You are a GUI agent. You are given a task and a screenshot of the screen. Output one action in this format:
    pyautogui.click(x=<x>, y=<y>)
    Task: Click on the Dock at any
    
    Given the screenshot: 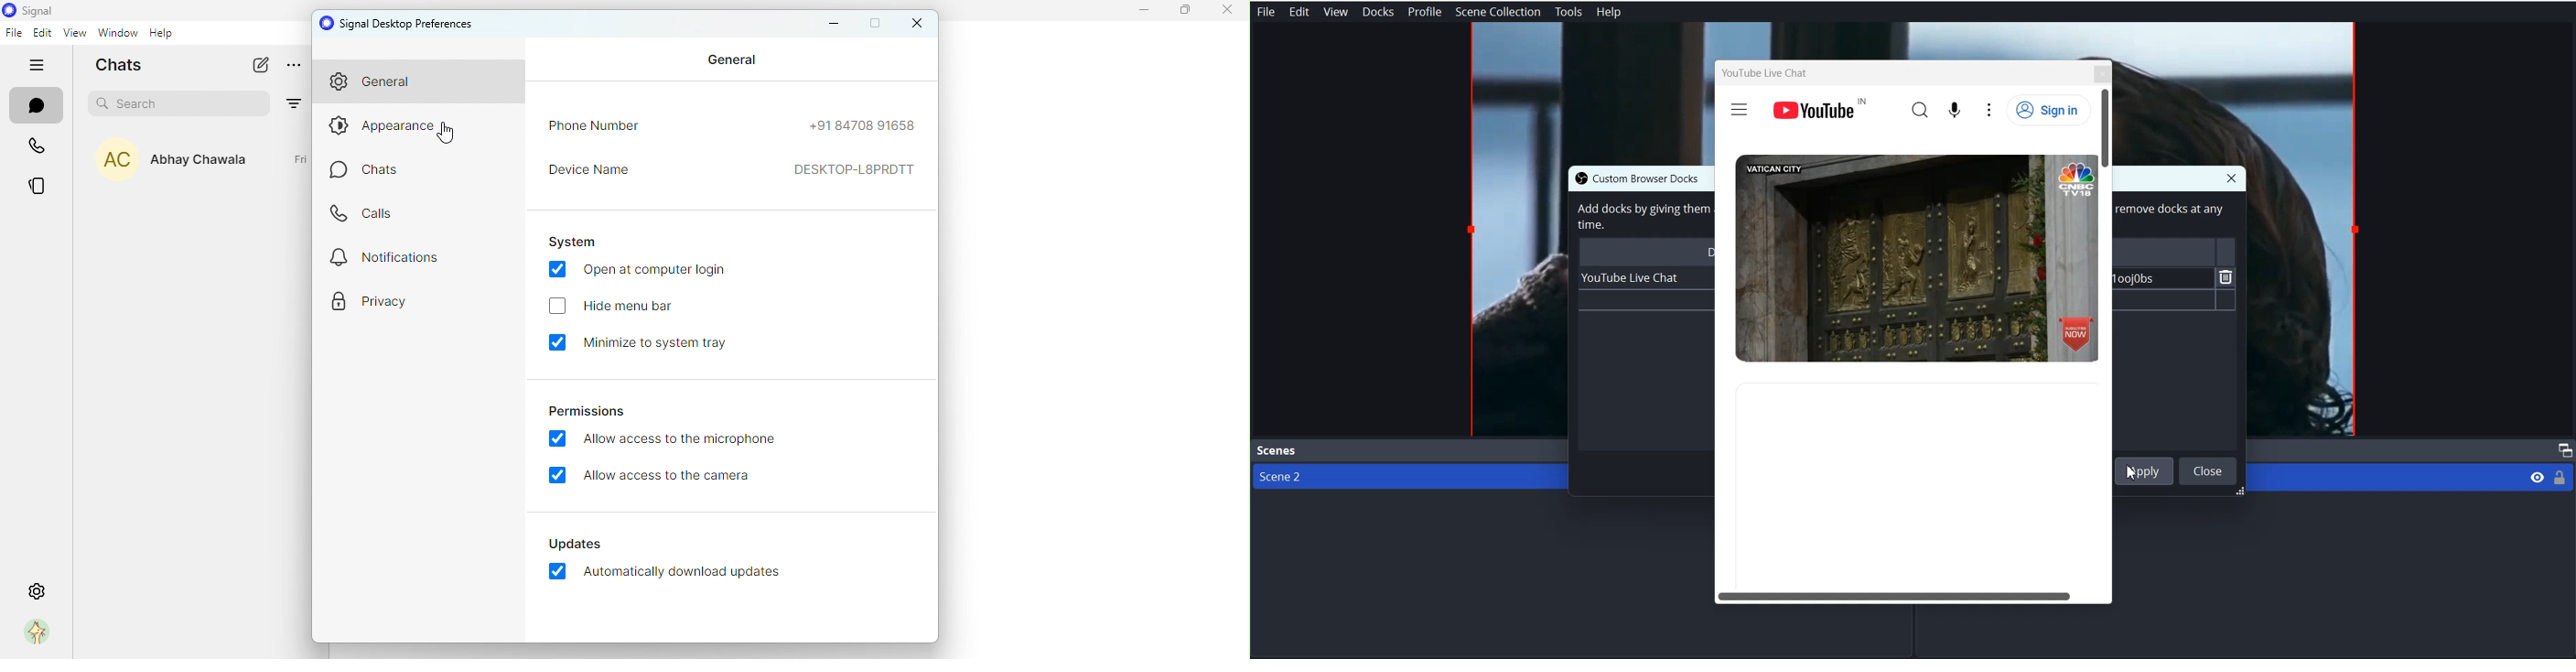 What is the action you would take?
    pyautogui.click(x=2171, y=213)
    